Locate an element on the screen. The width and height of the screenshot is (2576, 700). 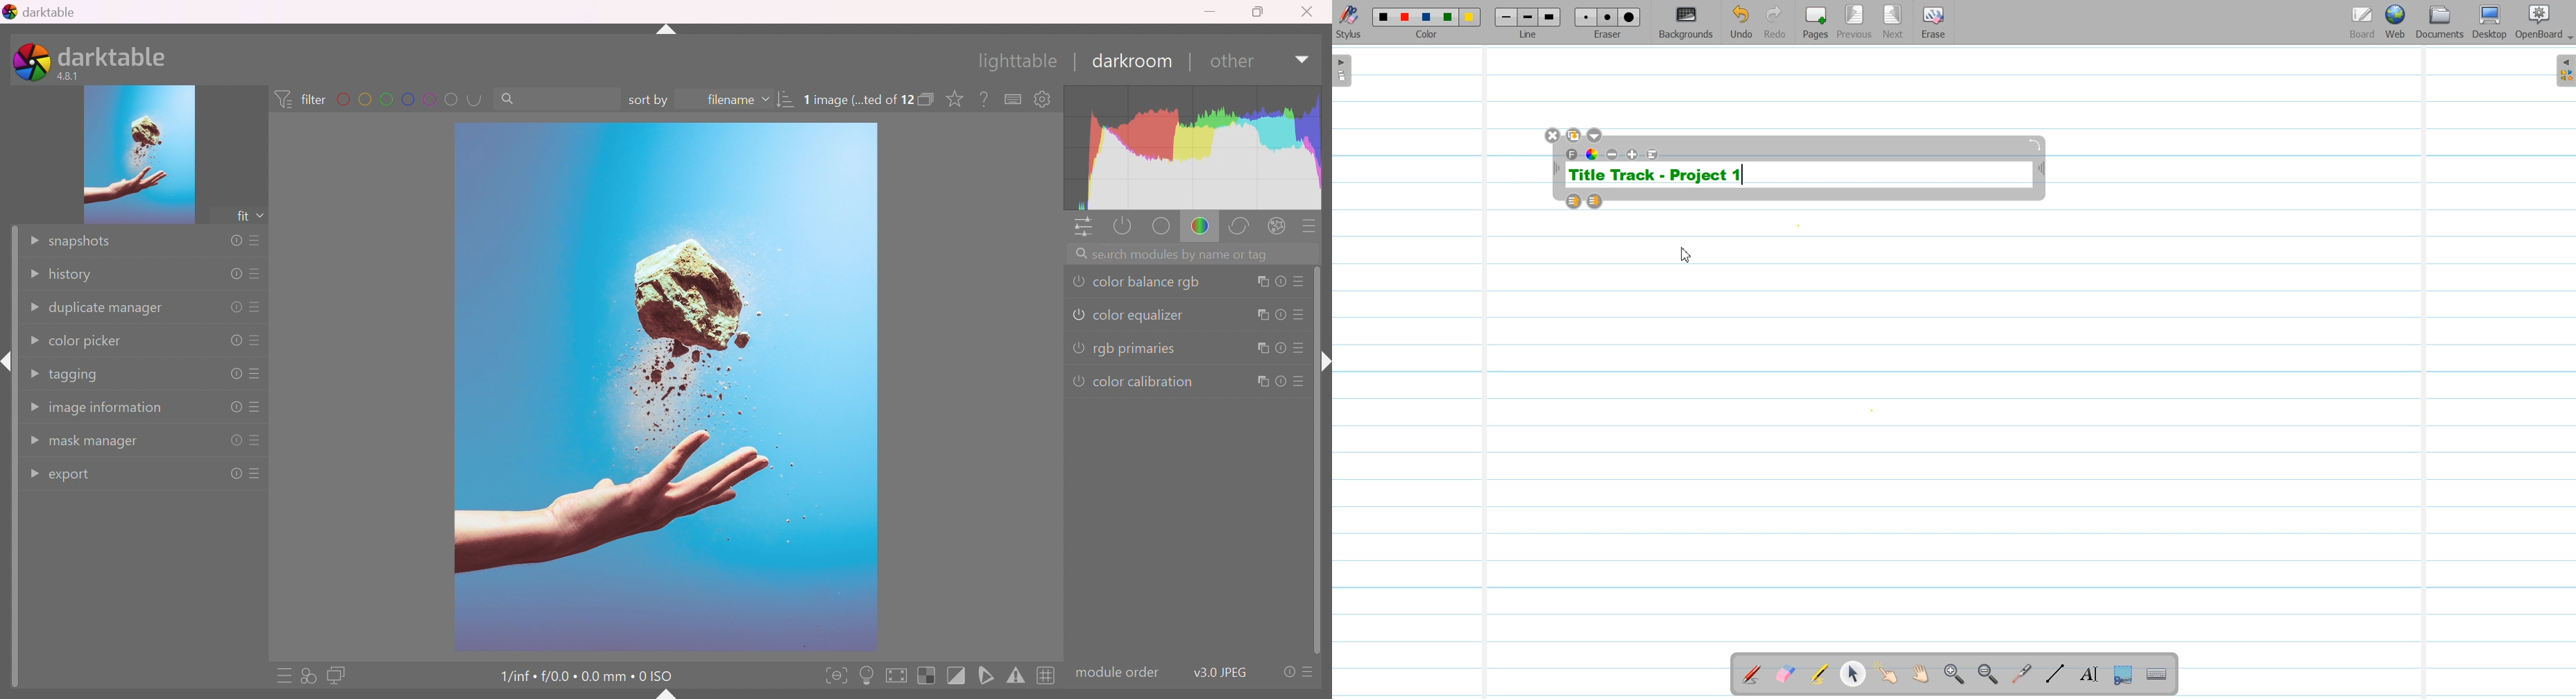
click to change the type of overlays shown on thumbnails is located at coordinates (955, 99).